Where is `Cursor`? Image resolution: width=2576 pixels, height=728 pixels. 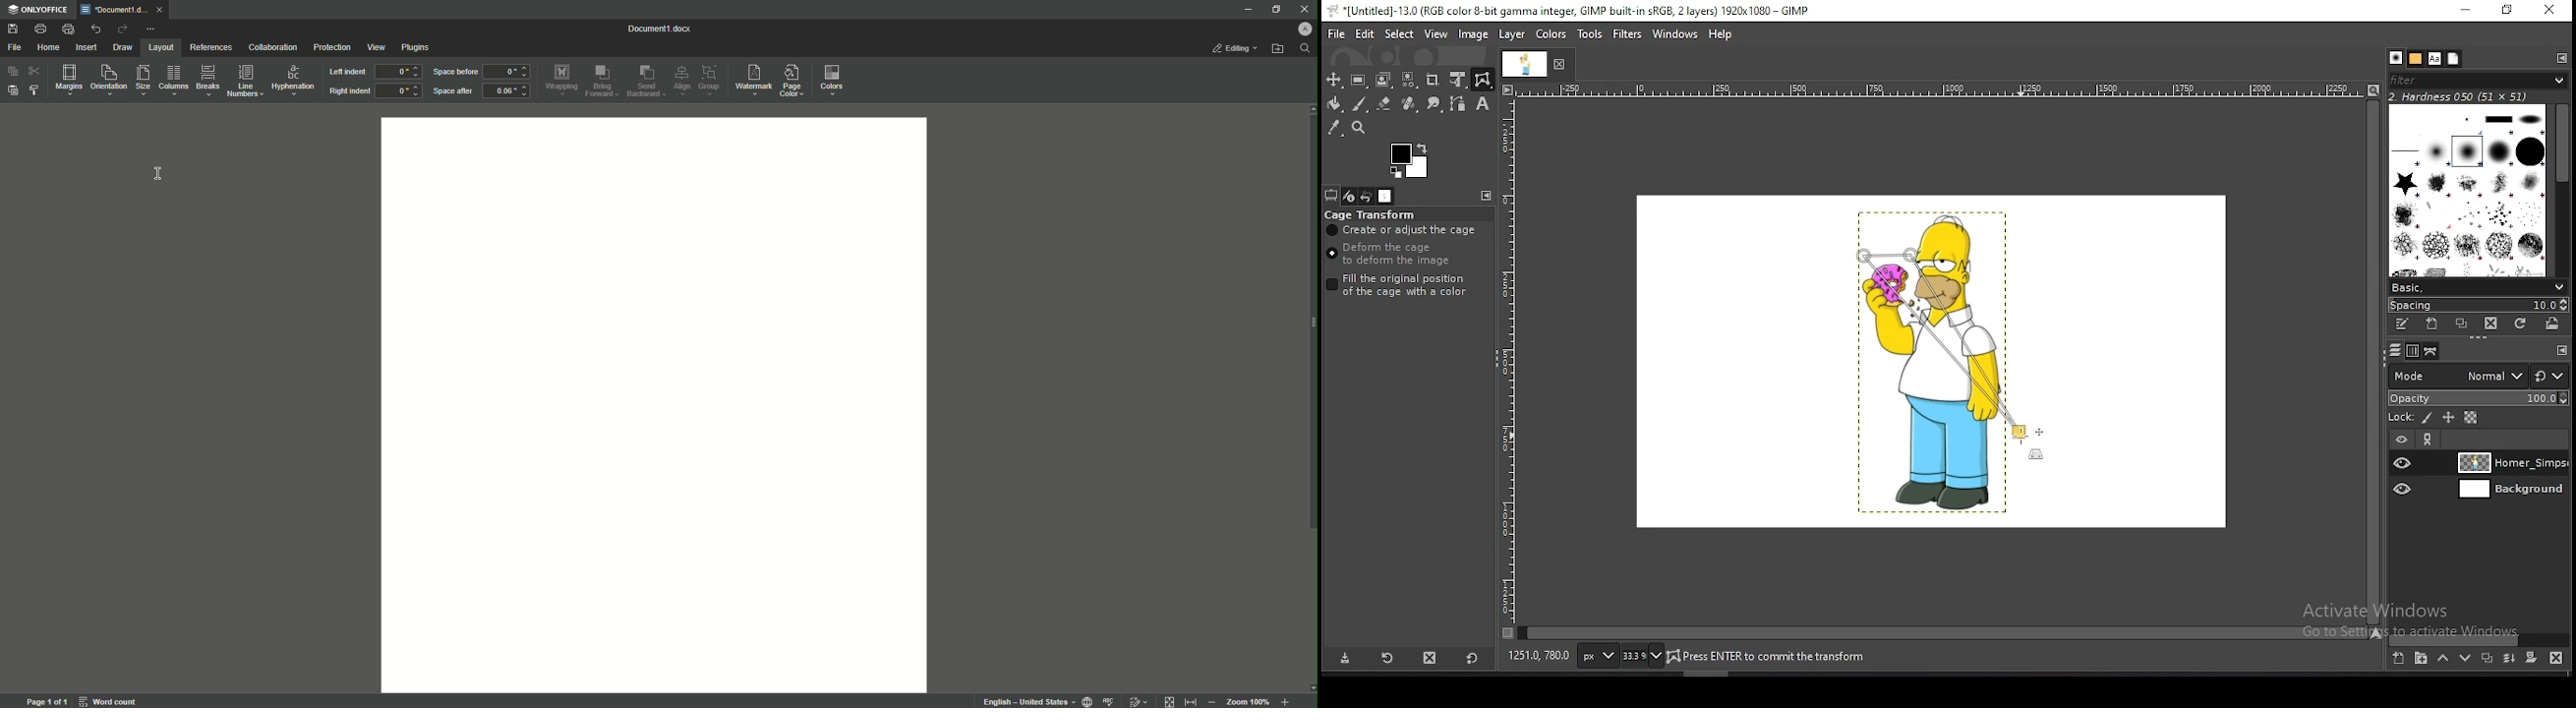
Cursor is located at coordinates (161, 174).